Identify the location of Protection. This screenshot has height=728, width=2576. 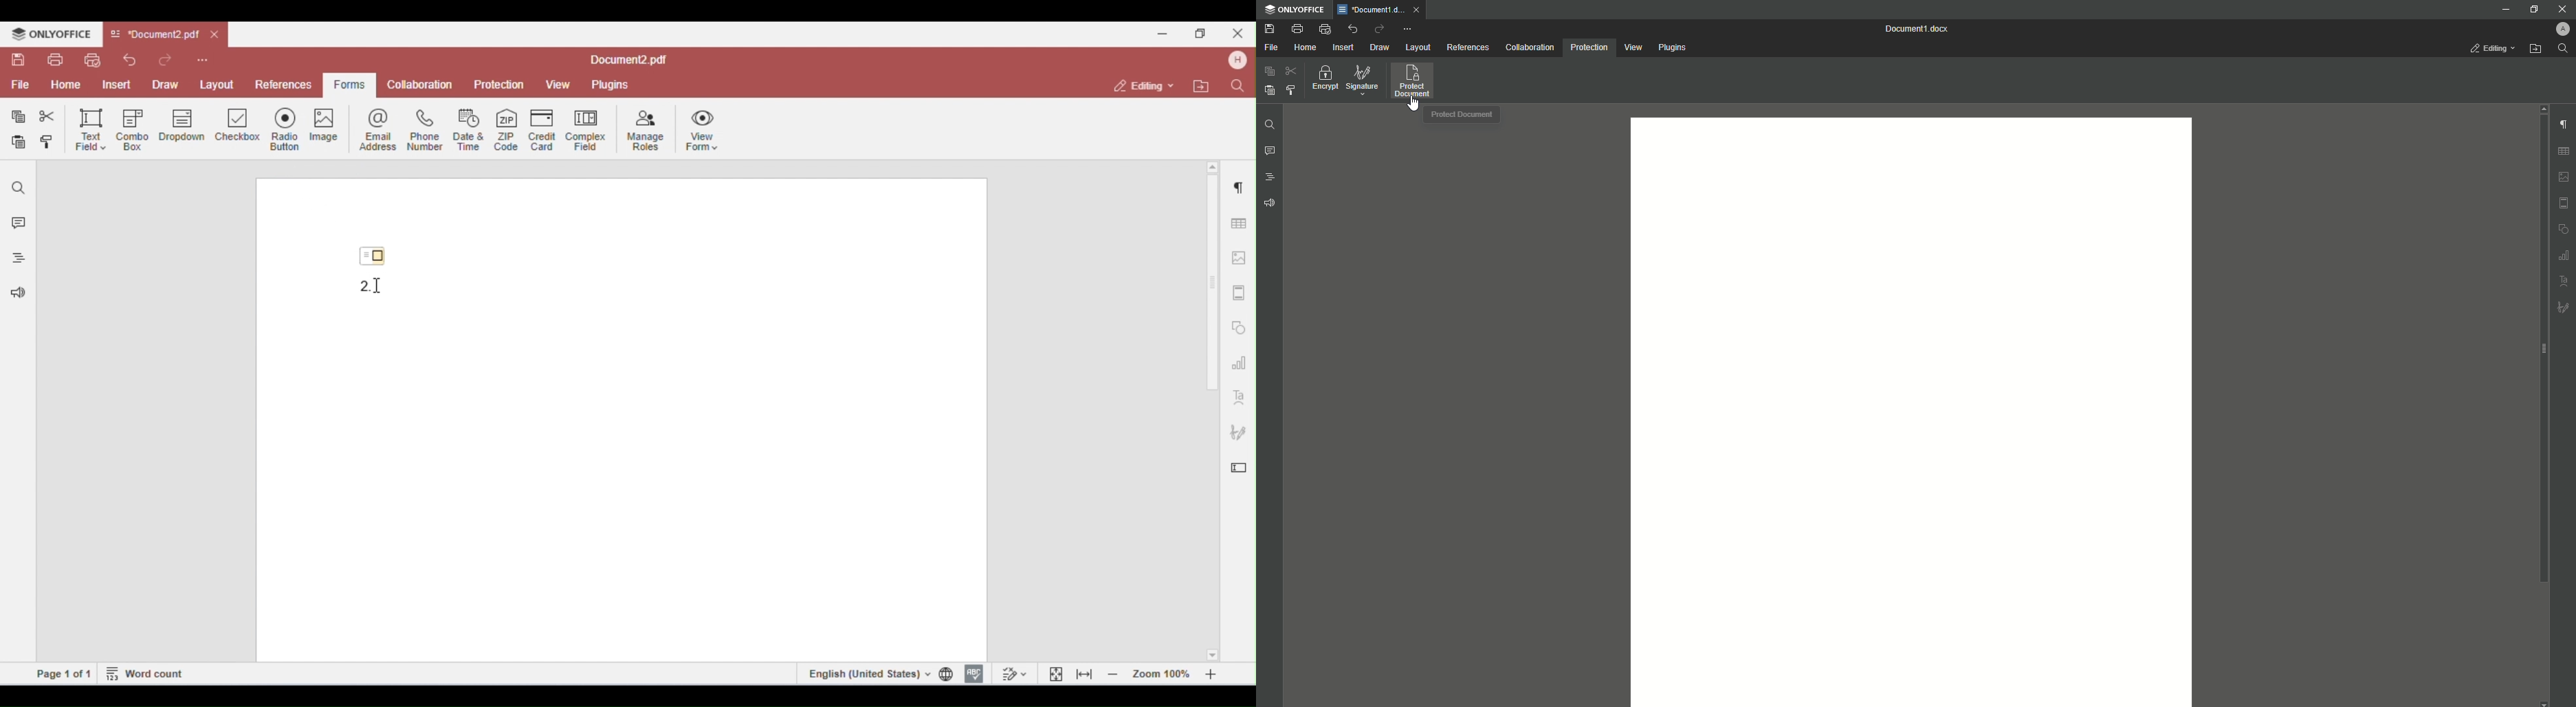
(1589, 48).